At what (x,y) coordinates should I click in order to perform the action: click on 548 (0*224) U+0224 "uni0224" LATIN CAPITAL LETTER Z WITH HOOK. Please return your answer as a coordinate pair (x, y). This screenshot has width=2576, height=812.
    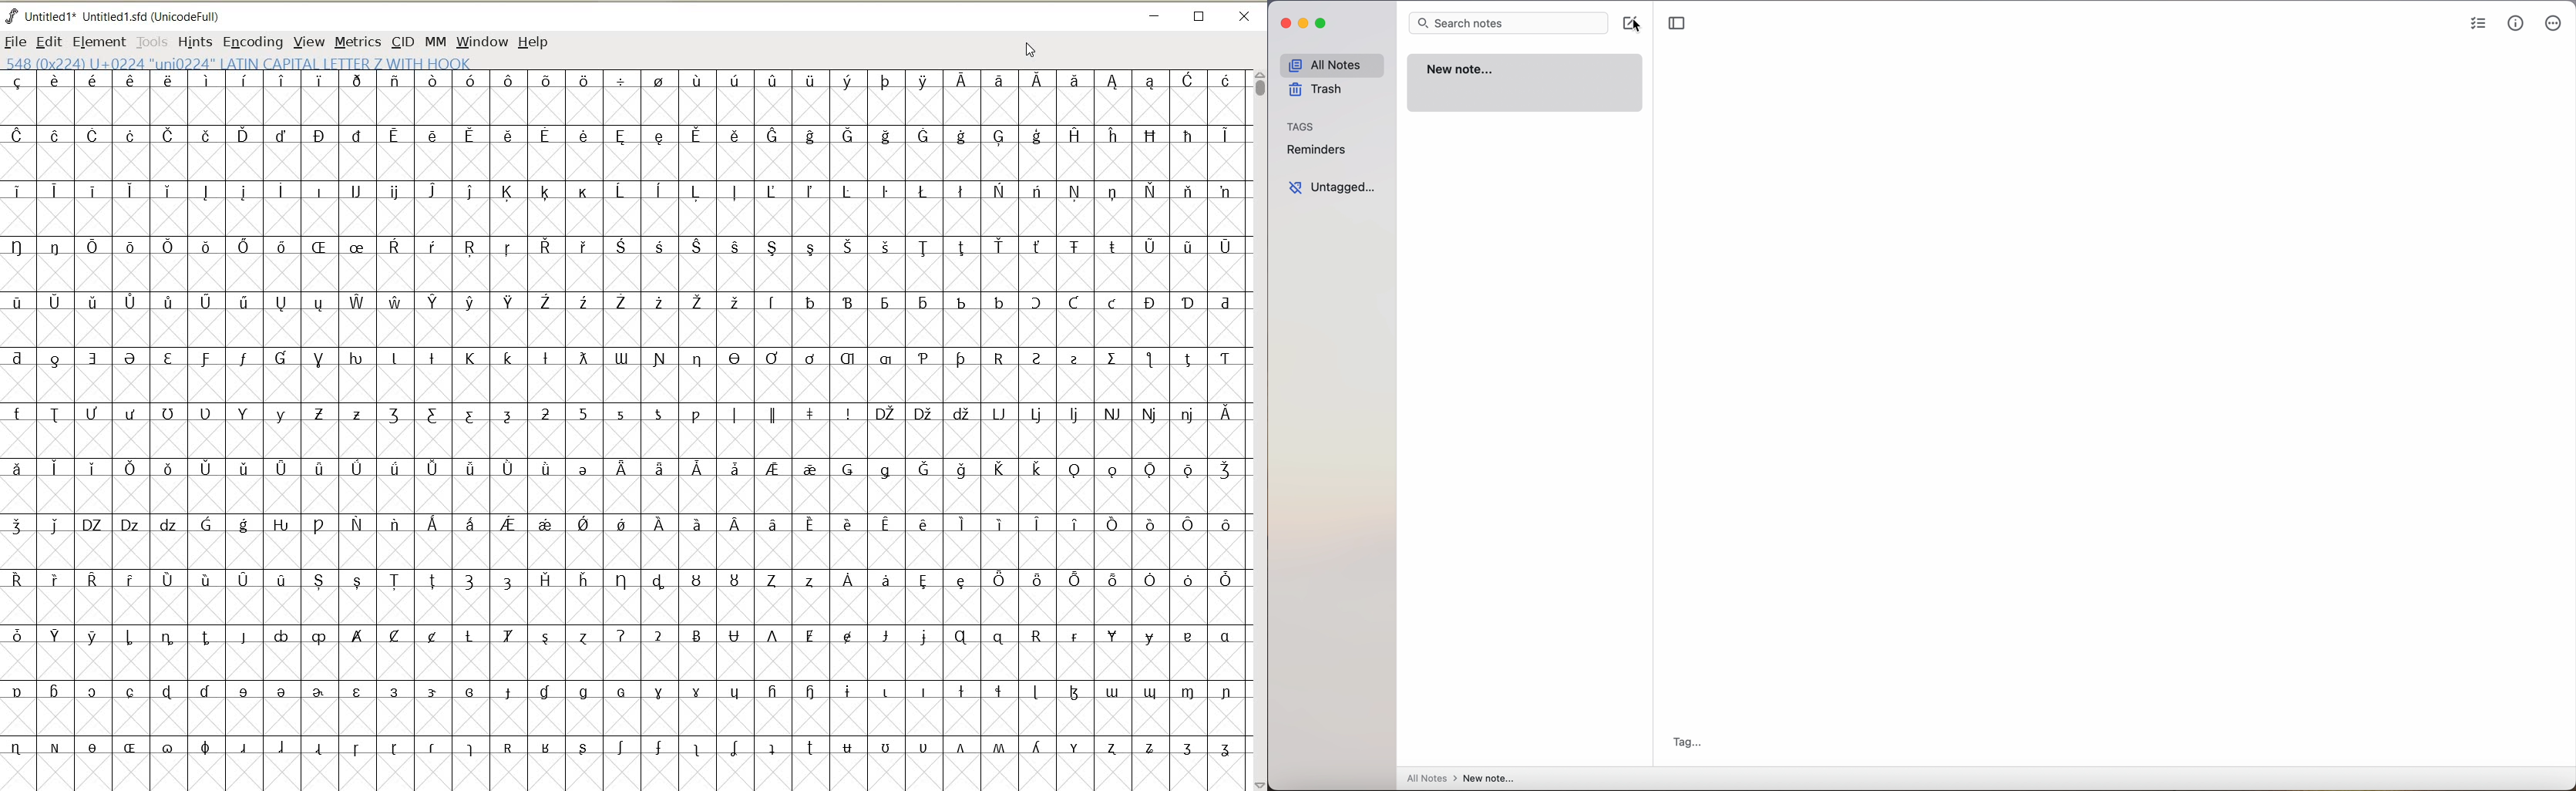
    Looking at the image, I should click on (251, 62).